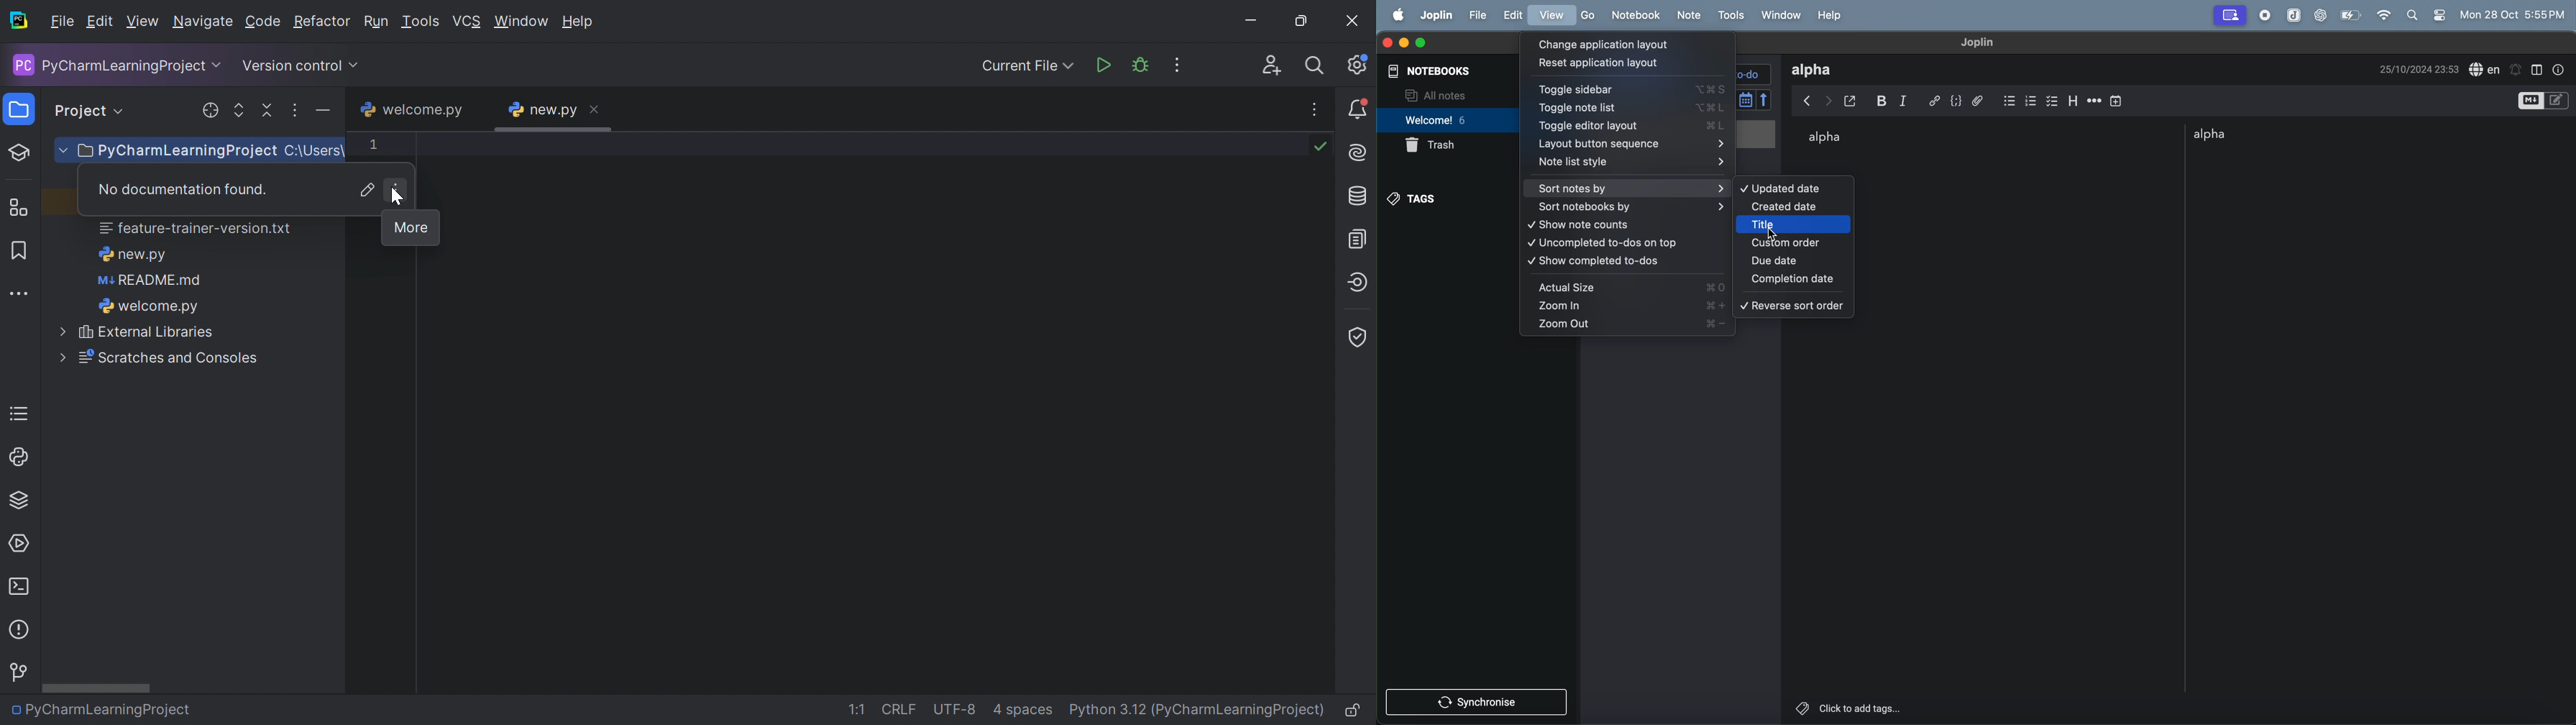  I want to click on updated date, so click(1789, 189).